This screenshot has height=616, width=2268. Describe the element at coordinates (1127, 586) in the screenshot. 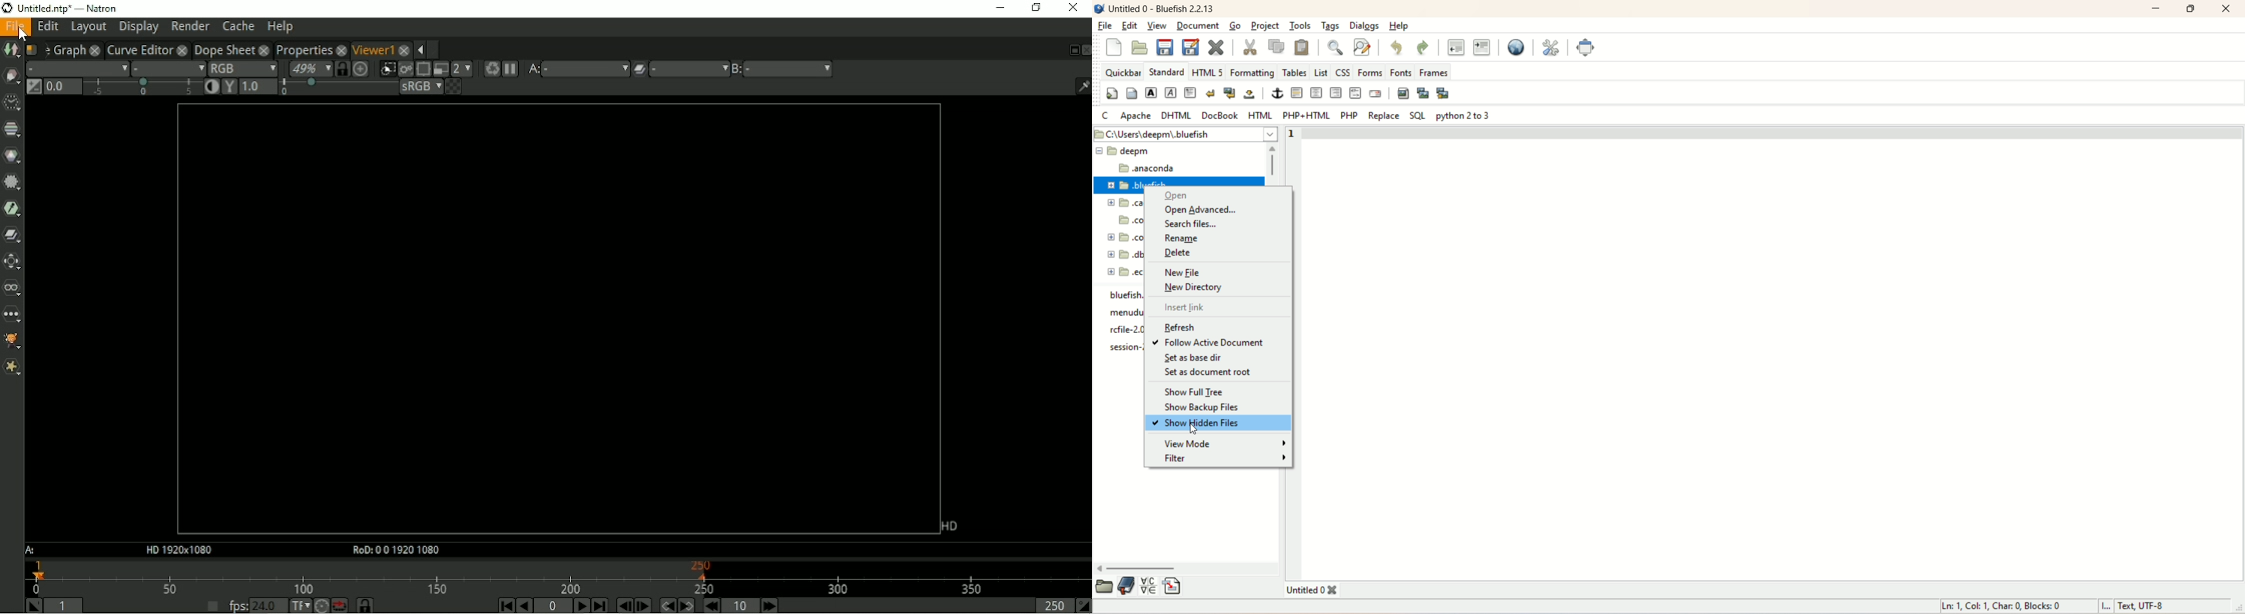

I see `documentation` at that location.